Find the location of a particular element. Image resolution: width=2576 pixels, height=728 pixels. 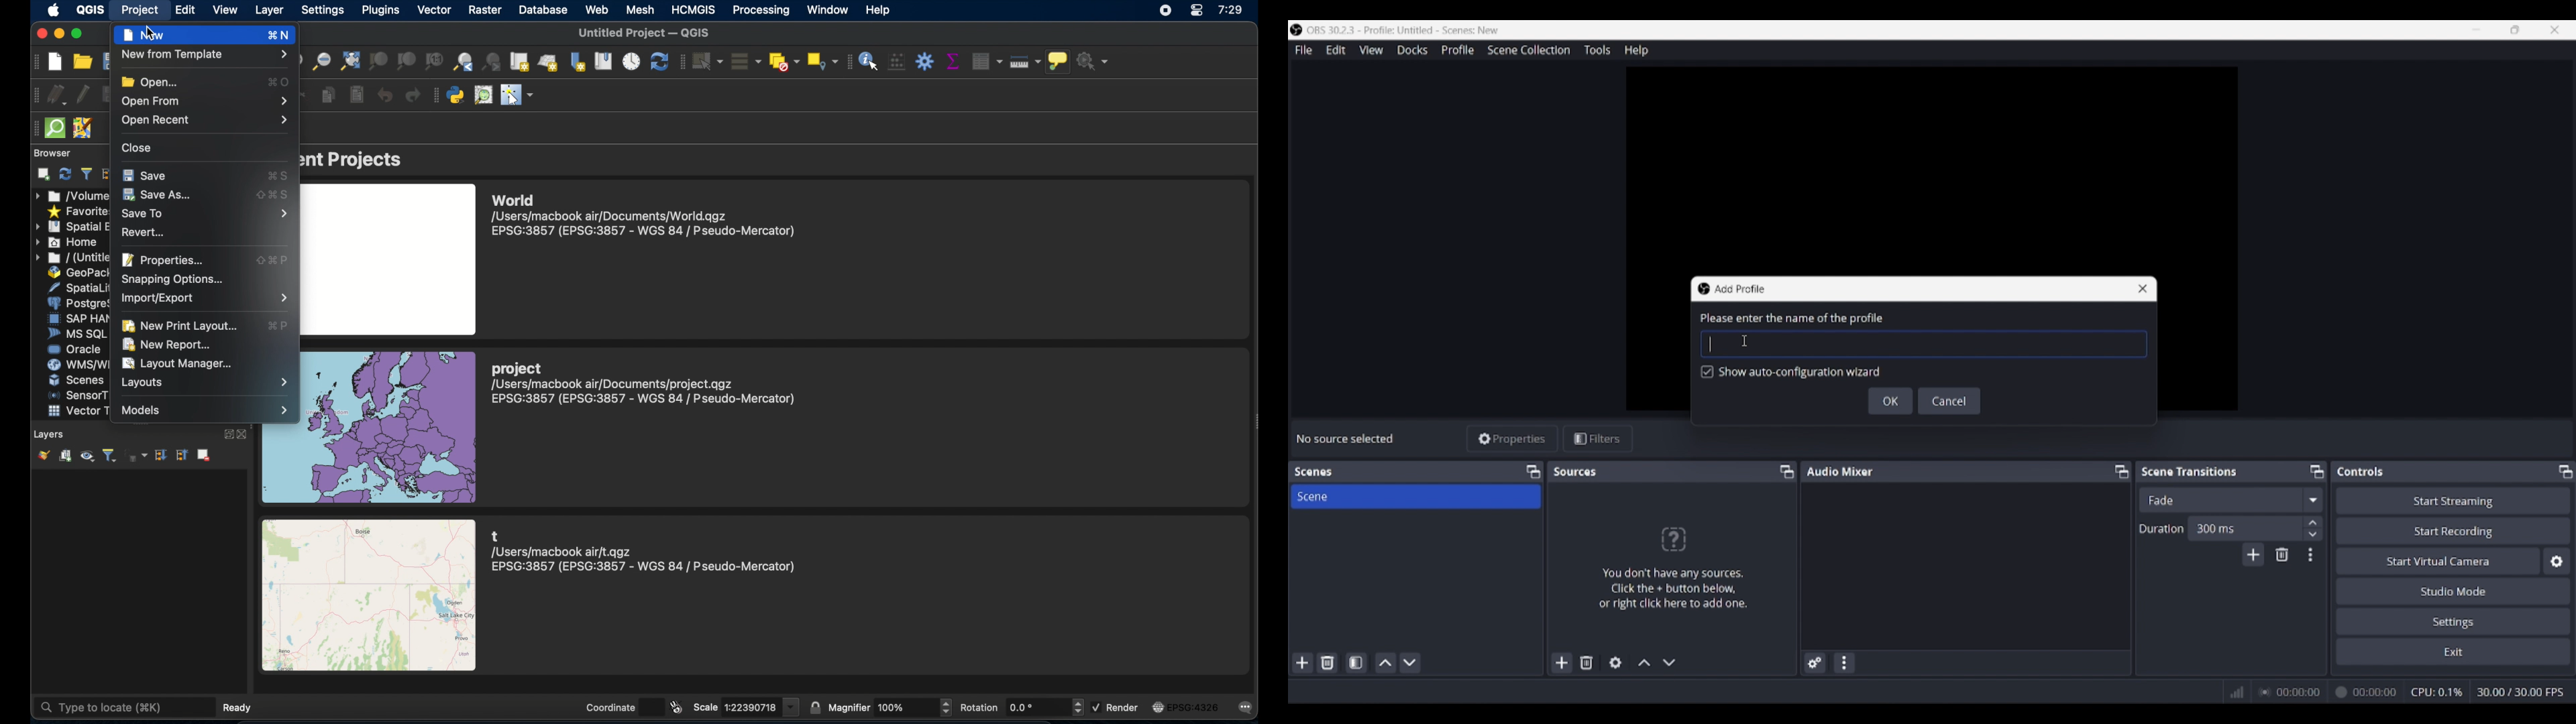

magnifier is located at coordinates (850, 708).